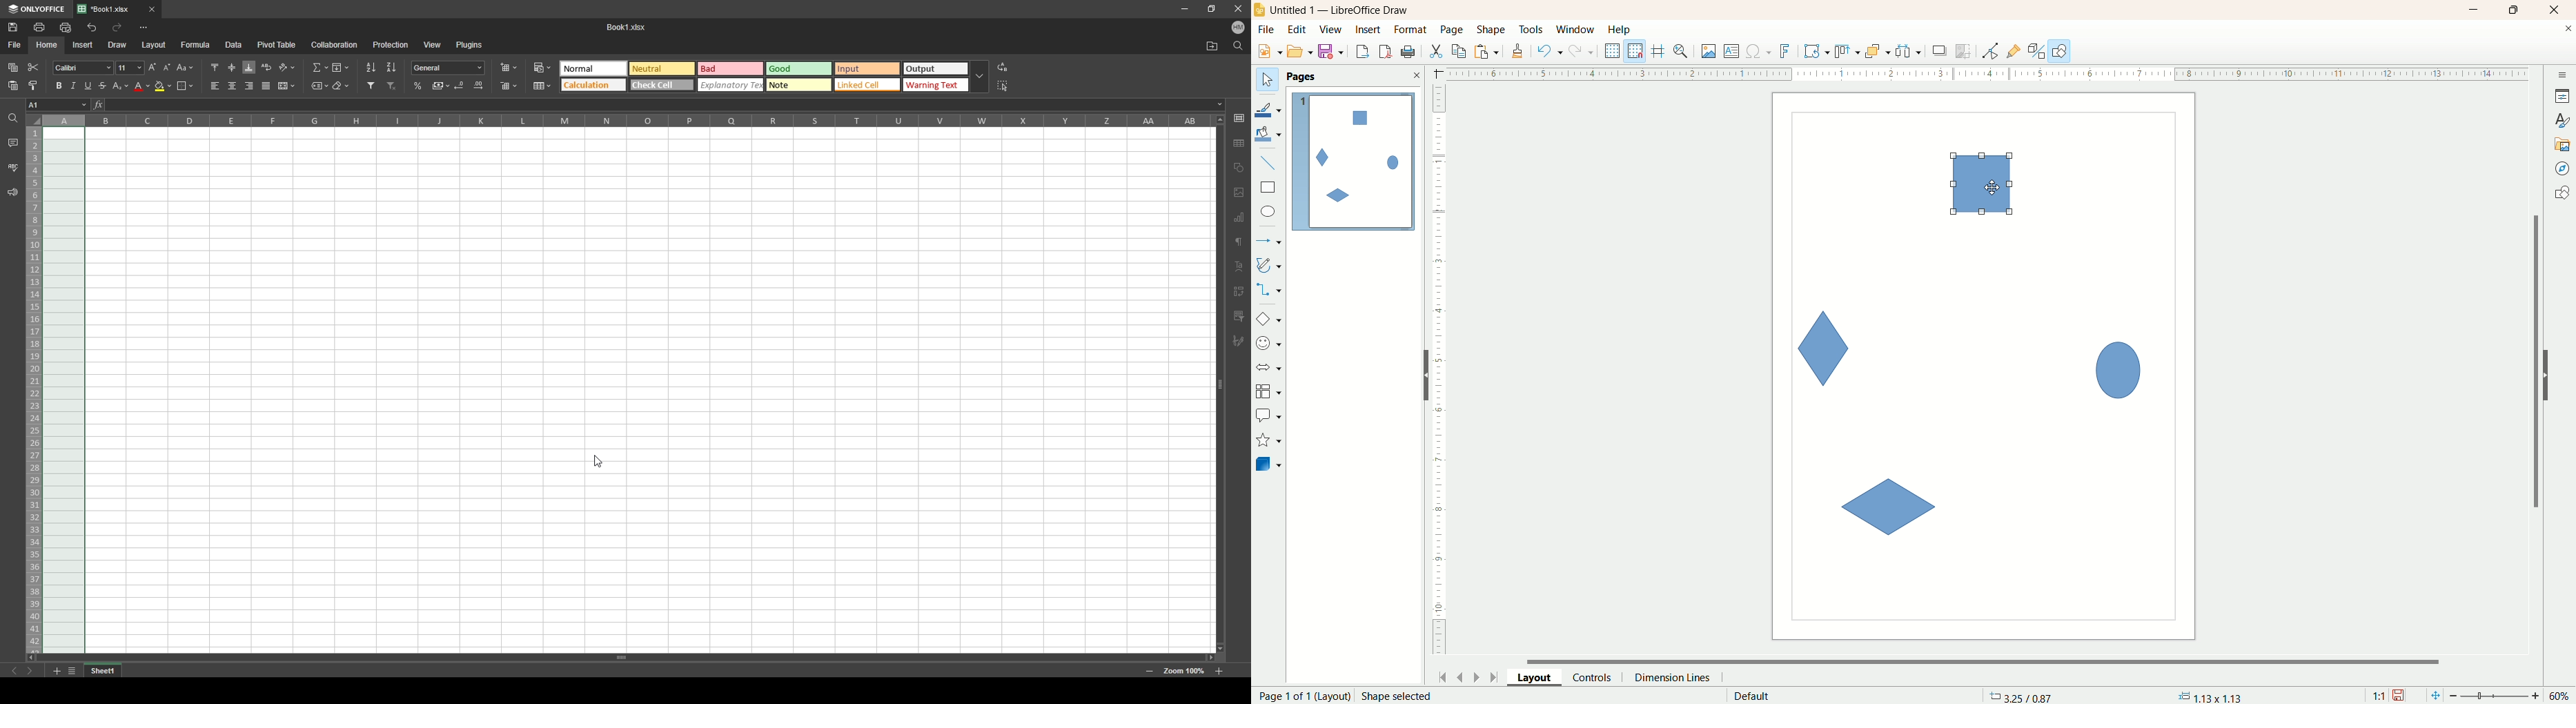  Describe the element at coordinates (1540, 676) in the screenshot. I see `layout` at that location.